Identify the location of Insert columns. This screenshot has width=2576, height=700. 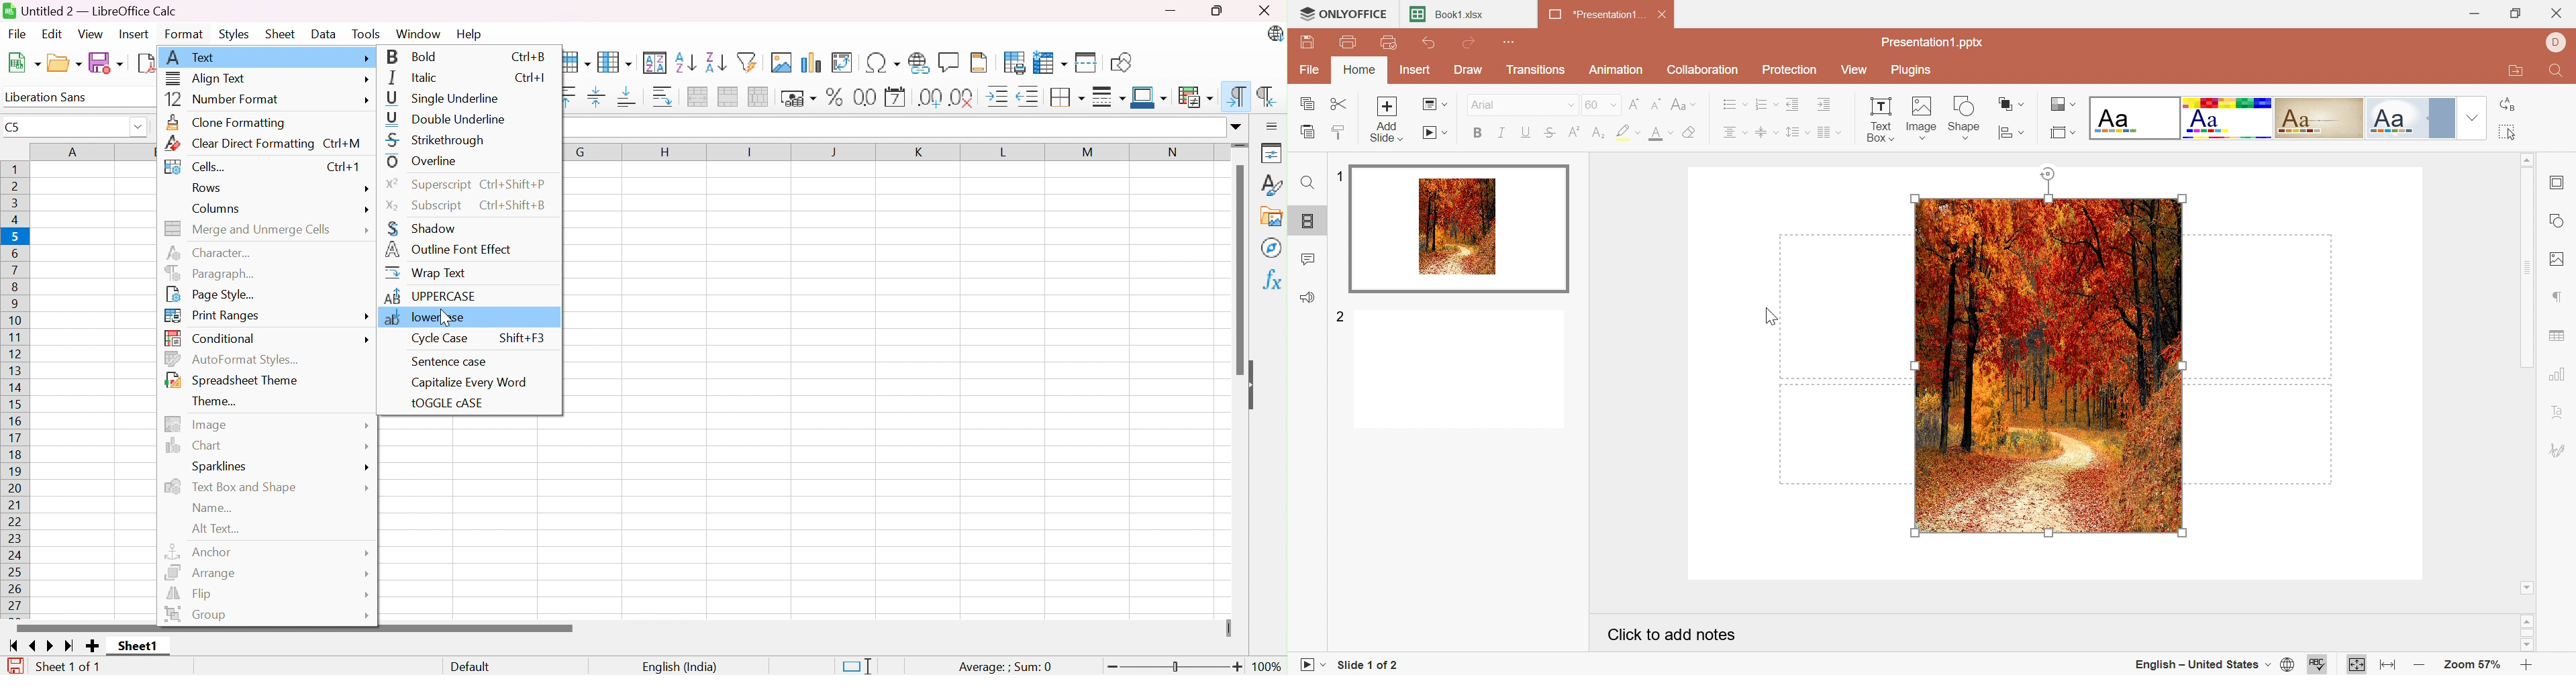
(1829, 131).